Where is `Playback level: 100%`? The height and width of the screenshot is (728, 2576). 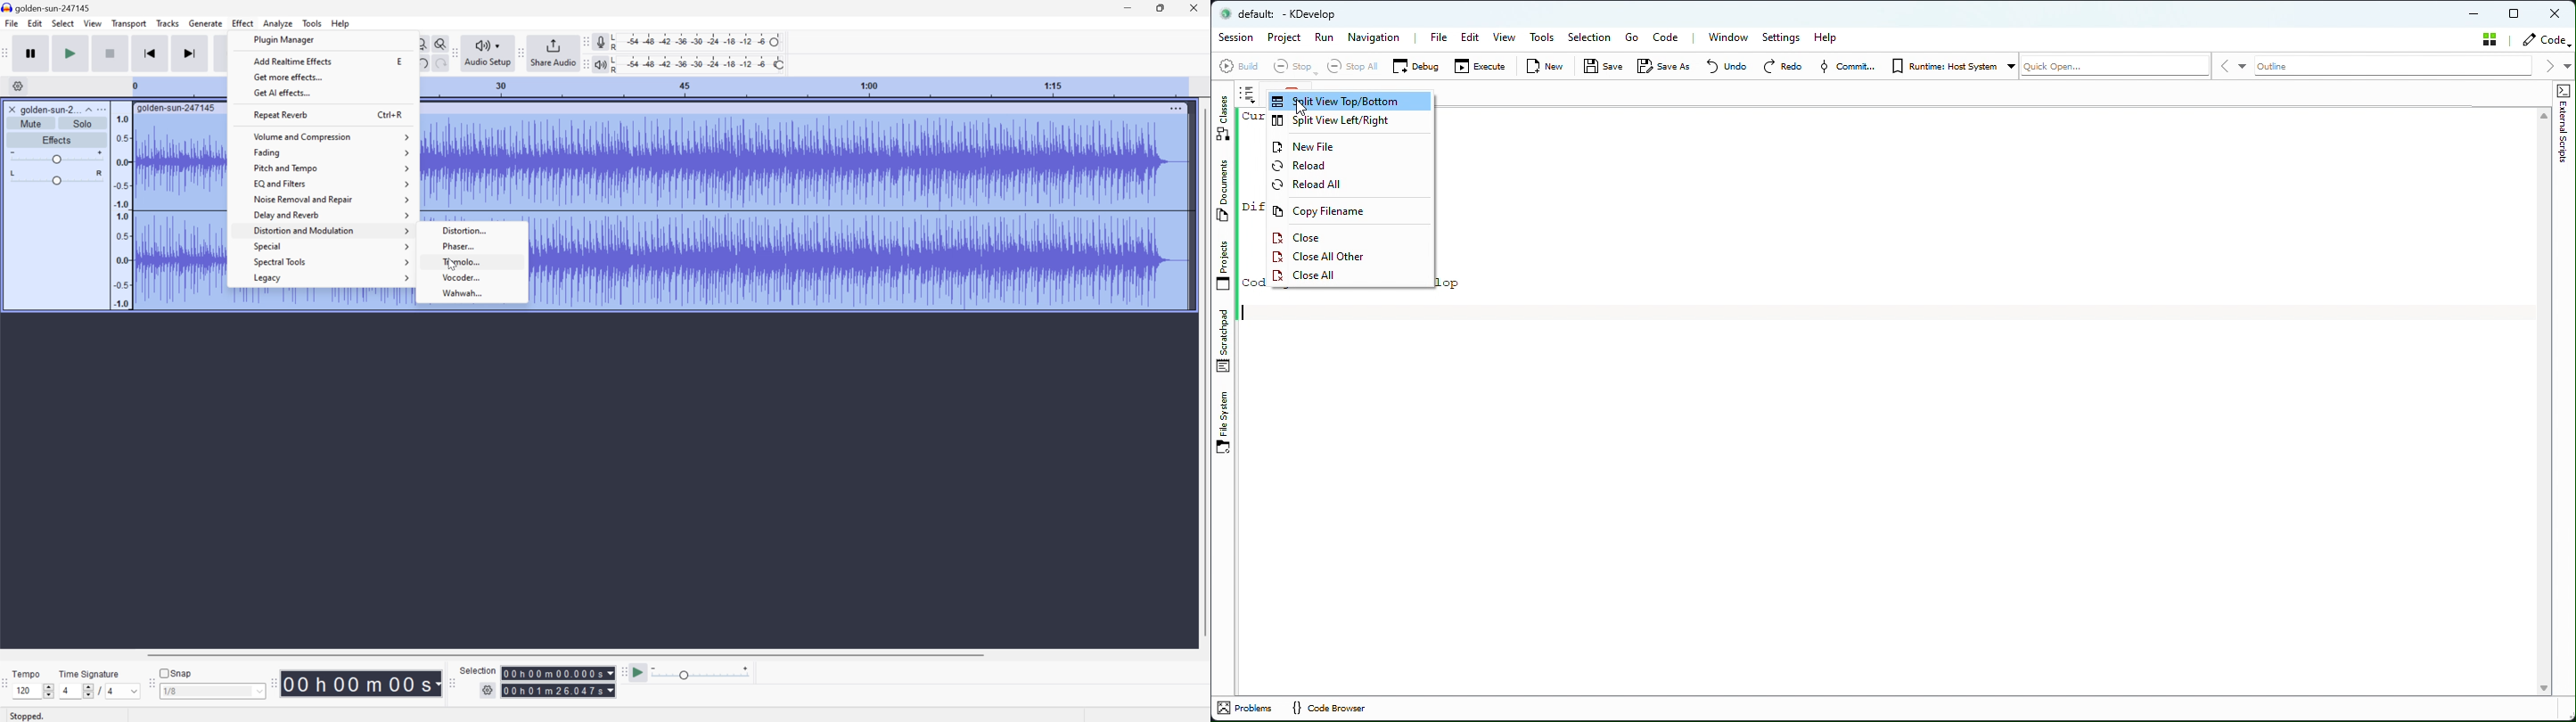 Playback level: 100% is located at coordinates (699, 64).